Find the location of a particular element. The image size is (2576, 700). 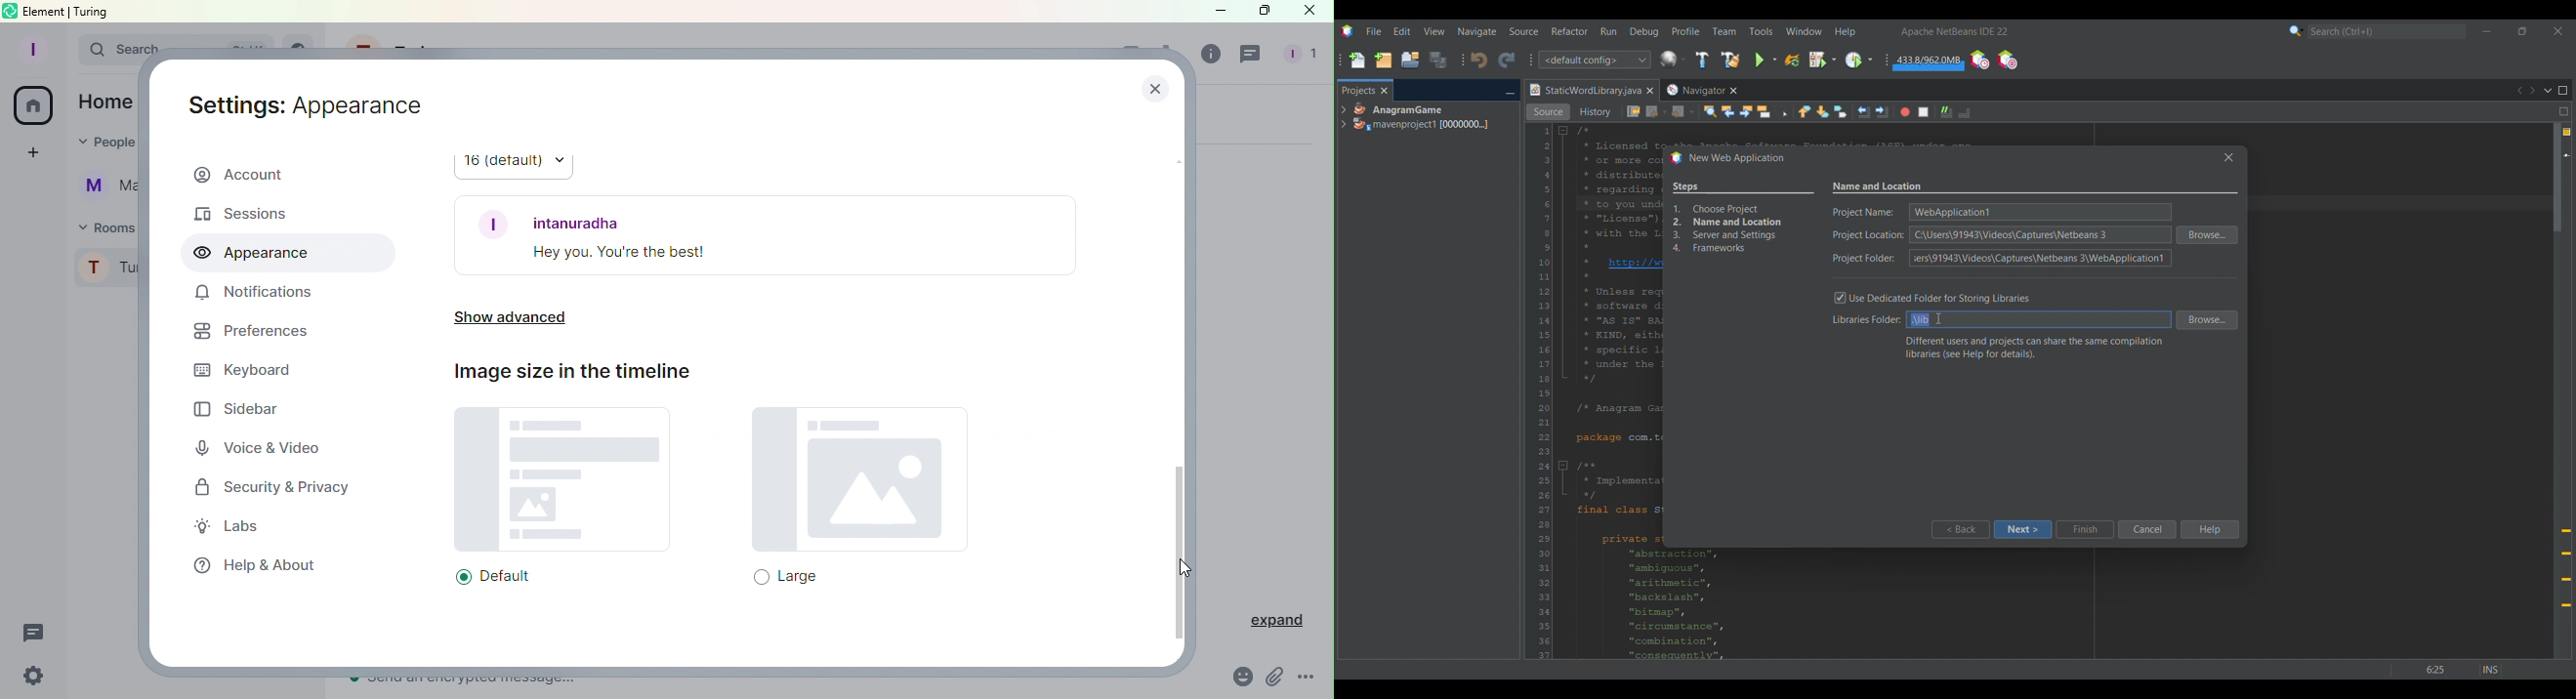

Default is located at coordinates (561, 502).